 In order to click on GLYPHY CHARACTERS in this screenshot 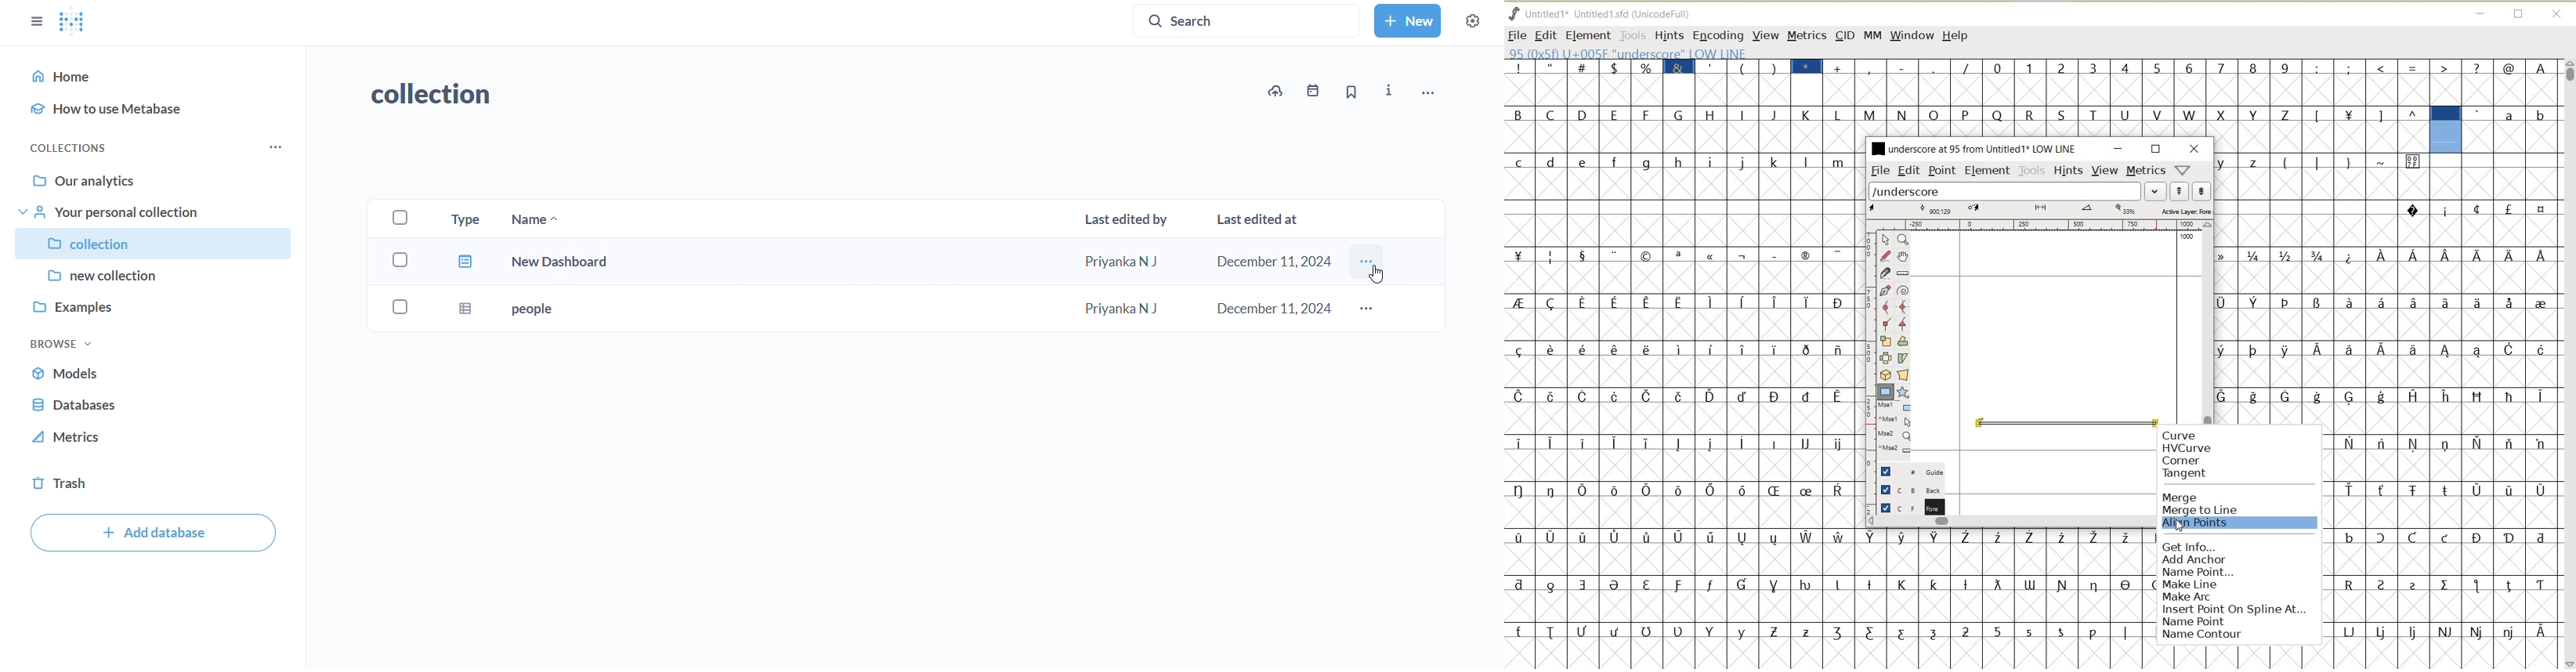, I will do `click(2514, 128)`.